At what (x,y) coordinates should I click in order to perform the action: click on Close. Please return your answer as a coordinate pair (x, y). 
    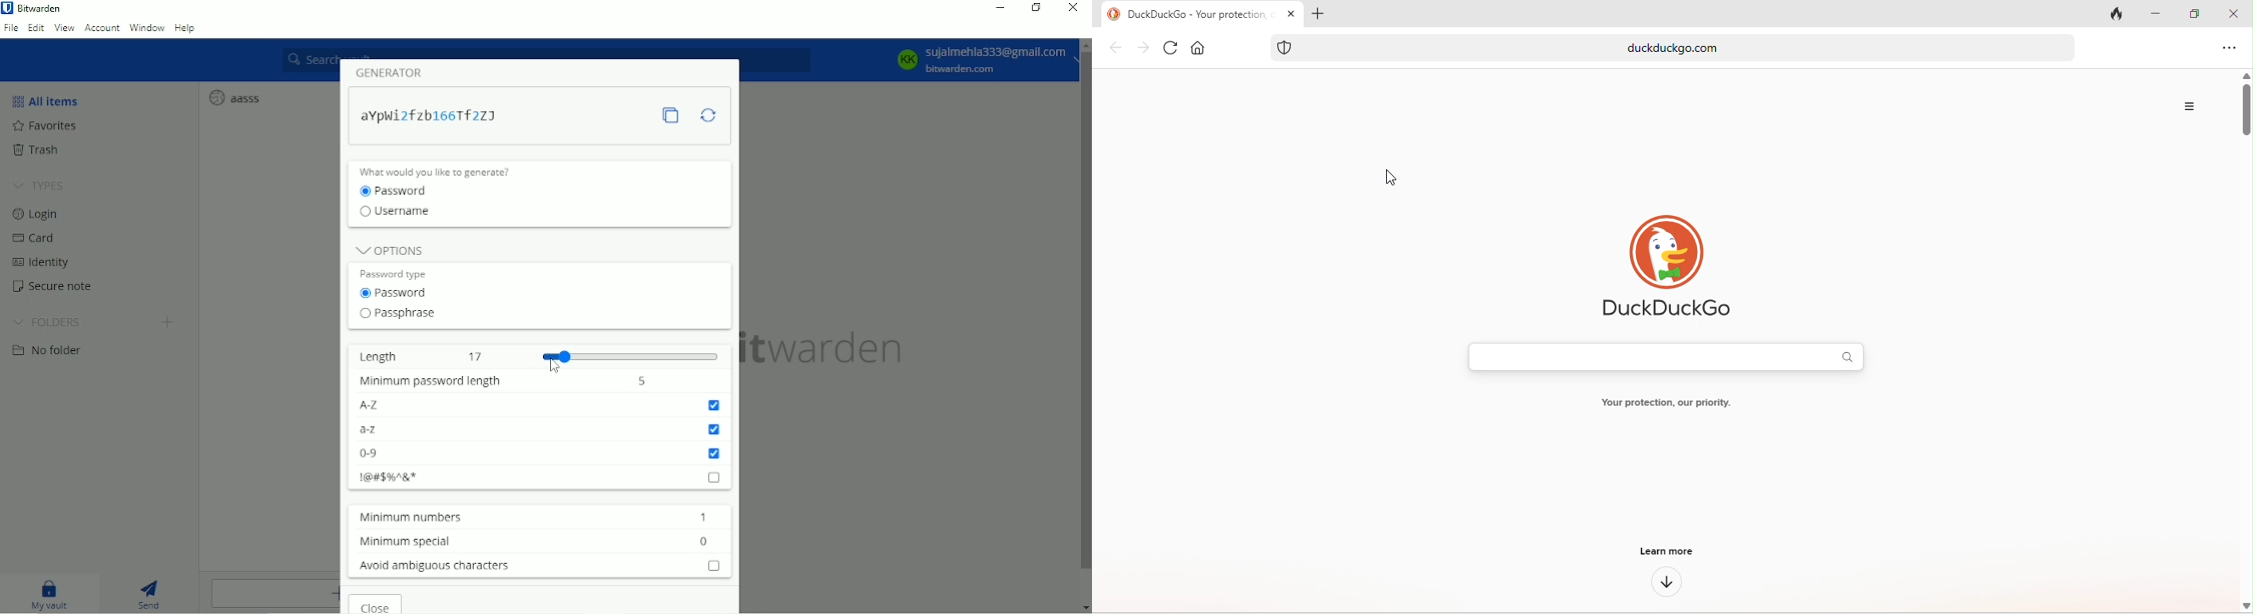
    Looking at the image, I should click on (378, 604).